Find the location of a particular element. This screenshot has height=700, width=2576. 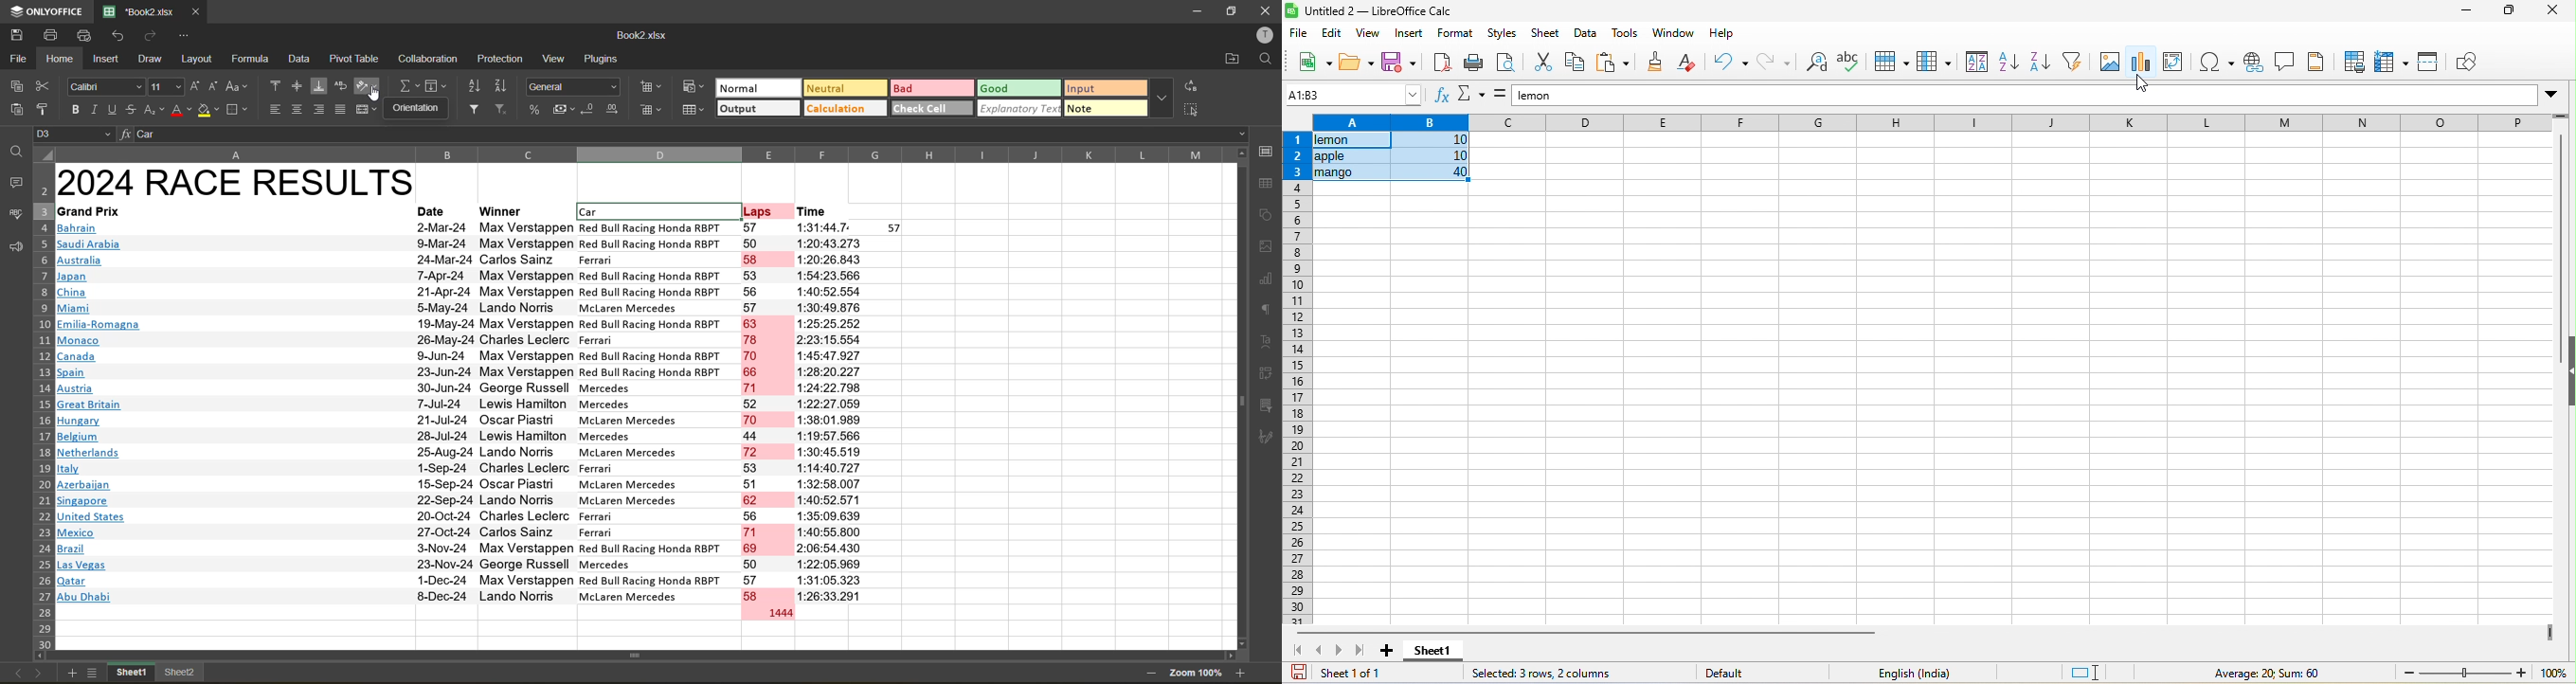

select function is located at coordinates (1470, 97).